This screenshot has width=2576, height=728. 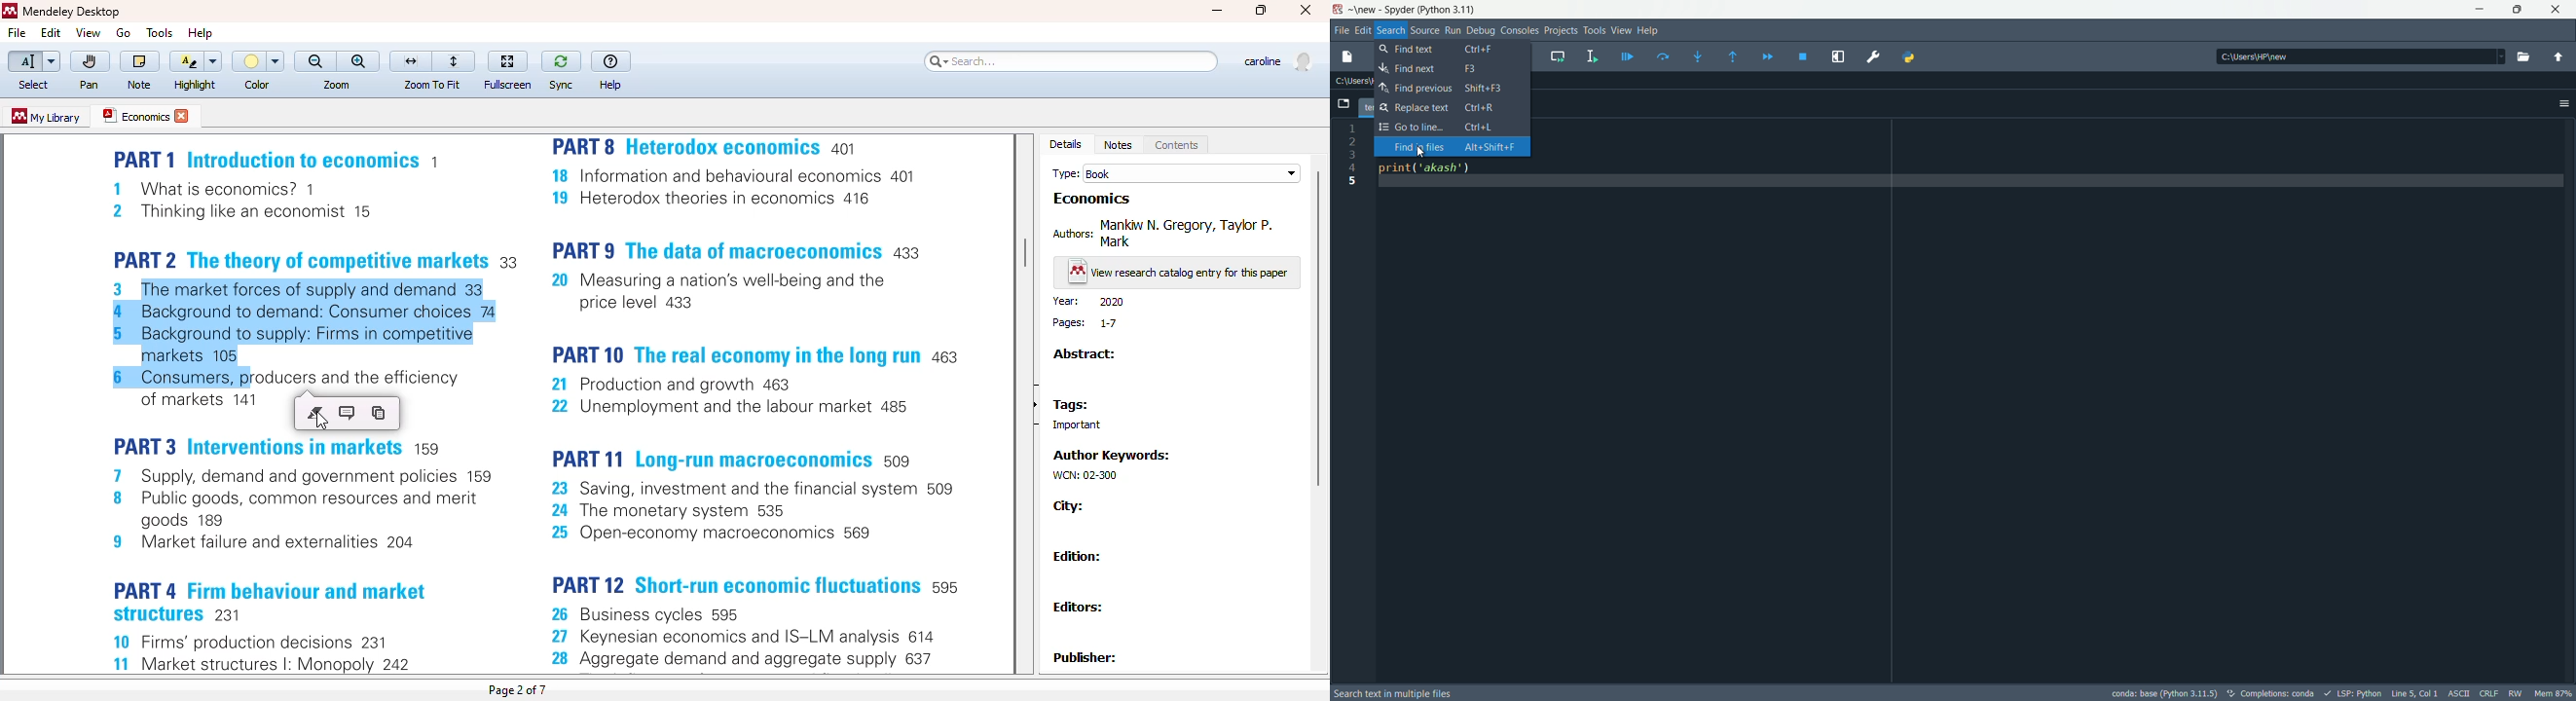 I want to click on memory usage, so click(x=2553, y=693).